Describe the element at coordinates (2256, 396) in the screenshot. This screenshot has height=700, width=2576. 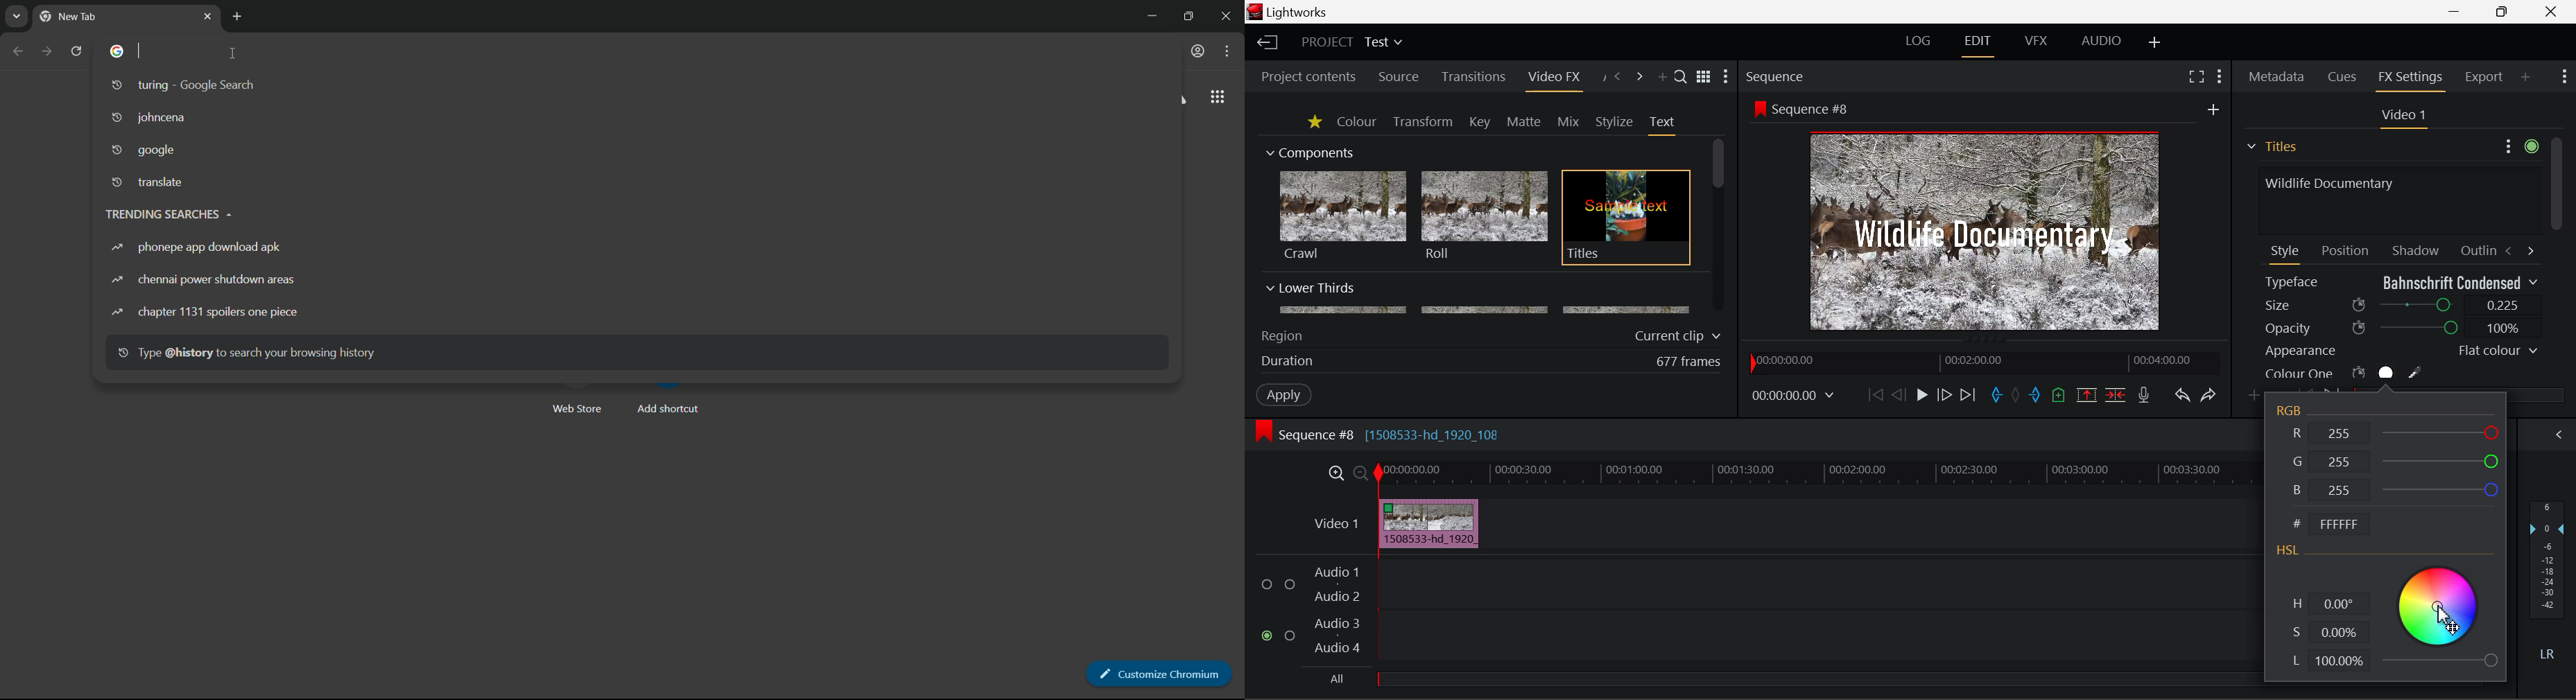
I see `Add keyframe` at that location.